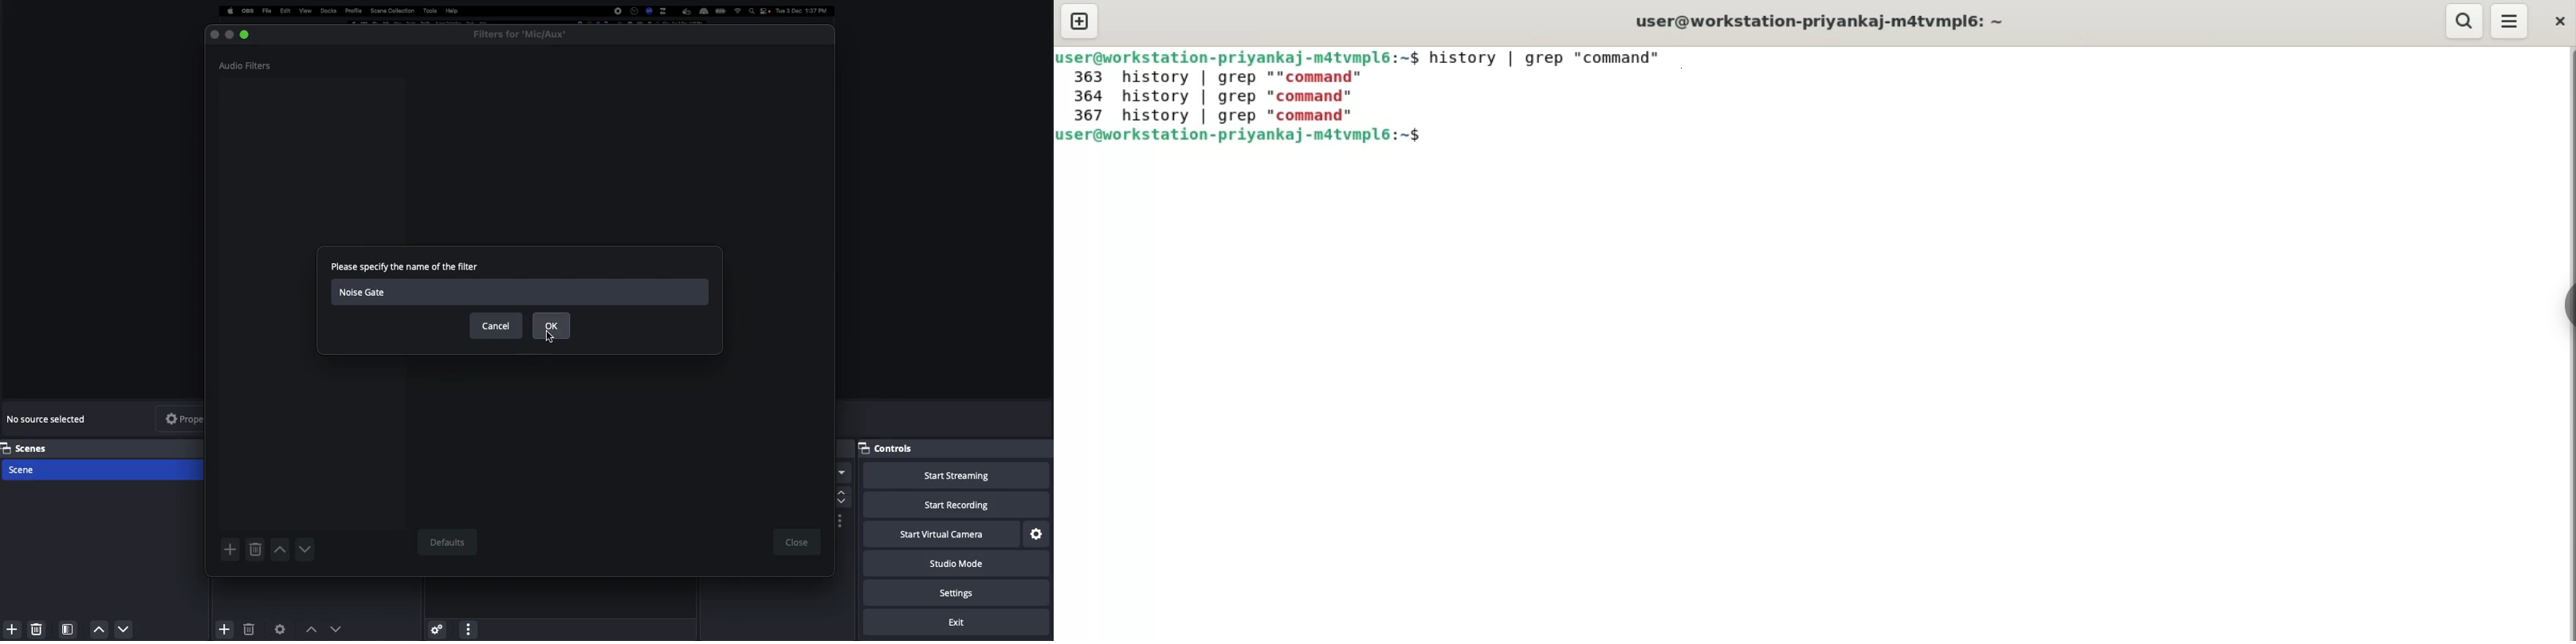 The height and width of the screenshot is (644, 2576). I want to click on Ok, so click(554, 325).